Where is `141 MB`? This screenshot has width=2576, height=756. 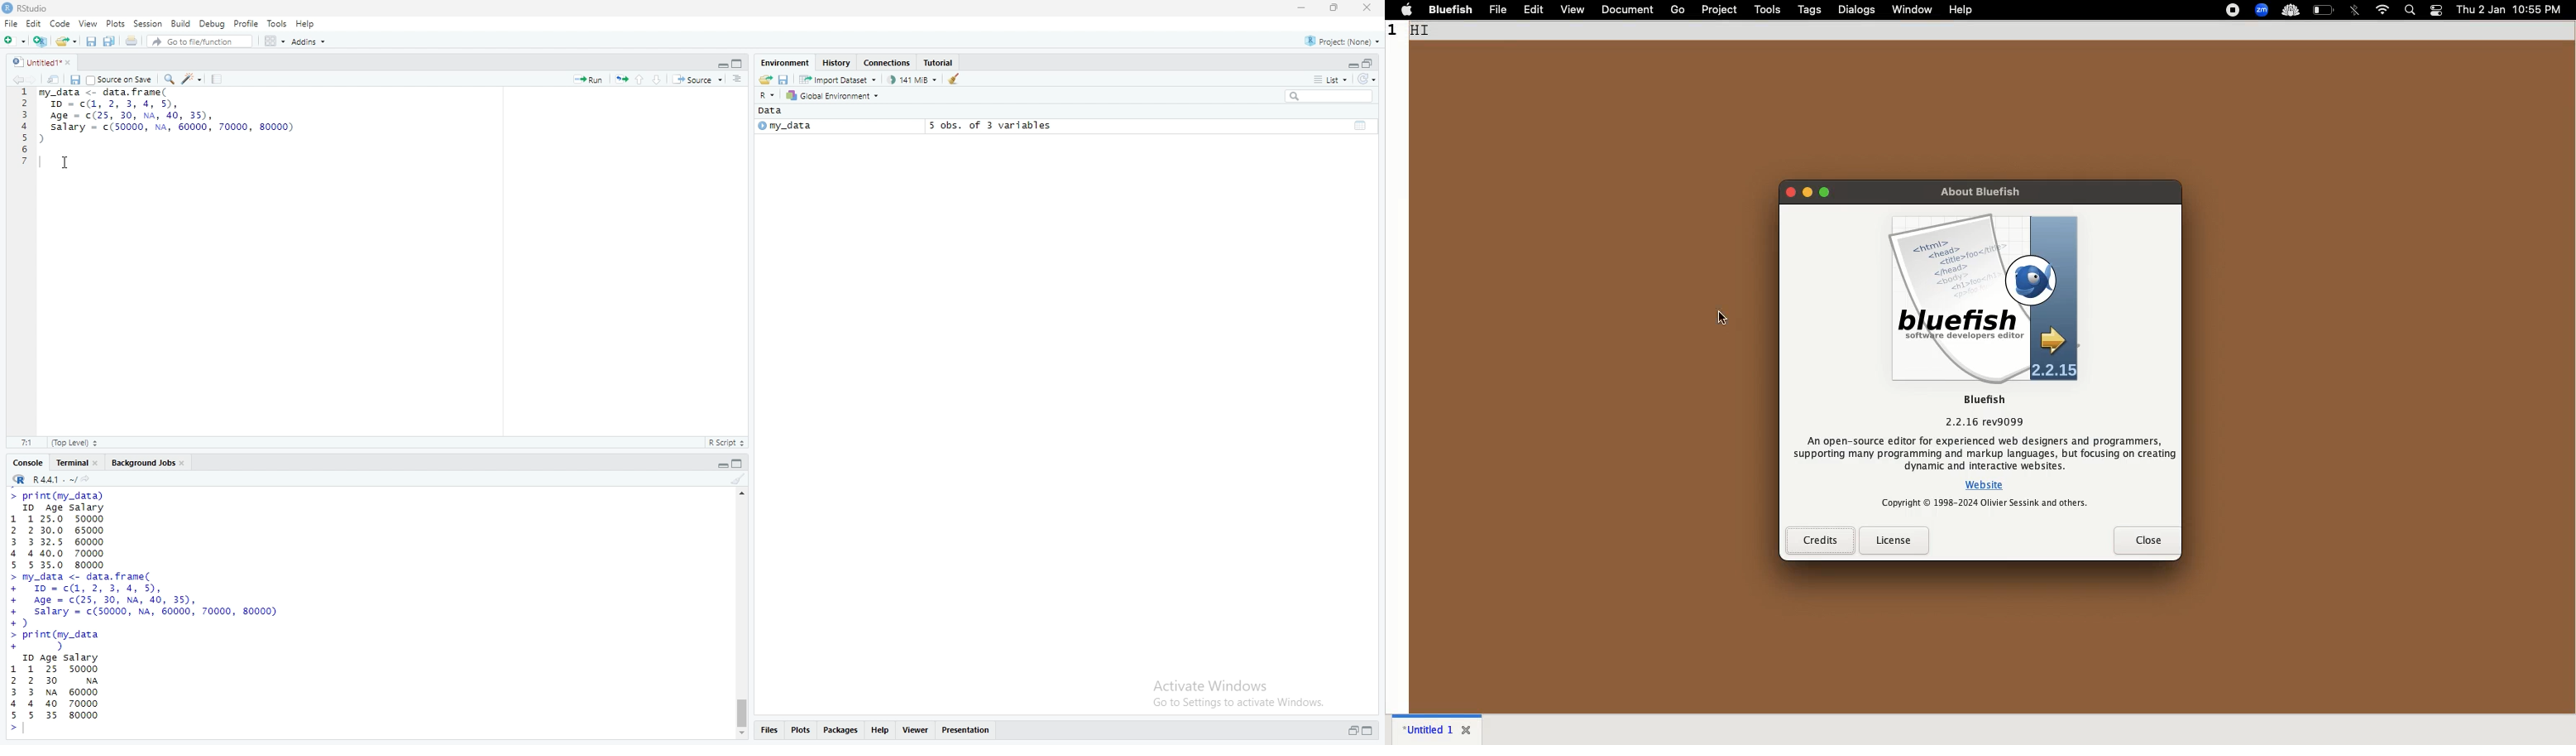
141 MB is located at coordinates (914, 80).